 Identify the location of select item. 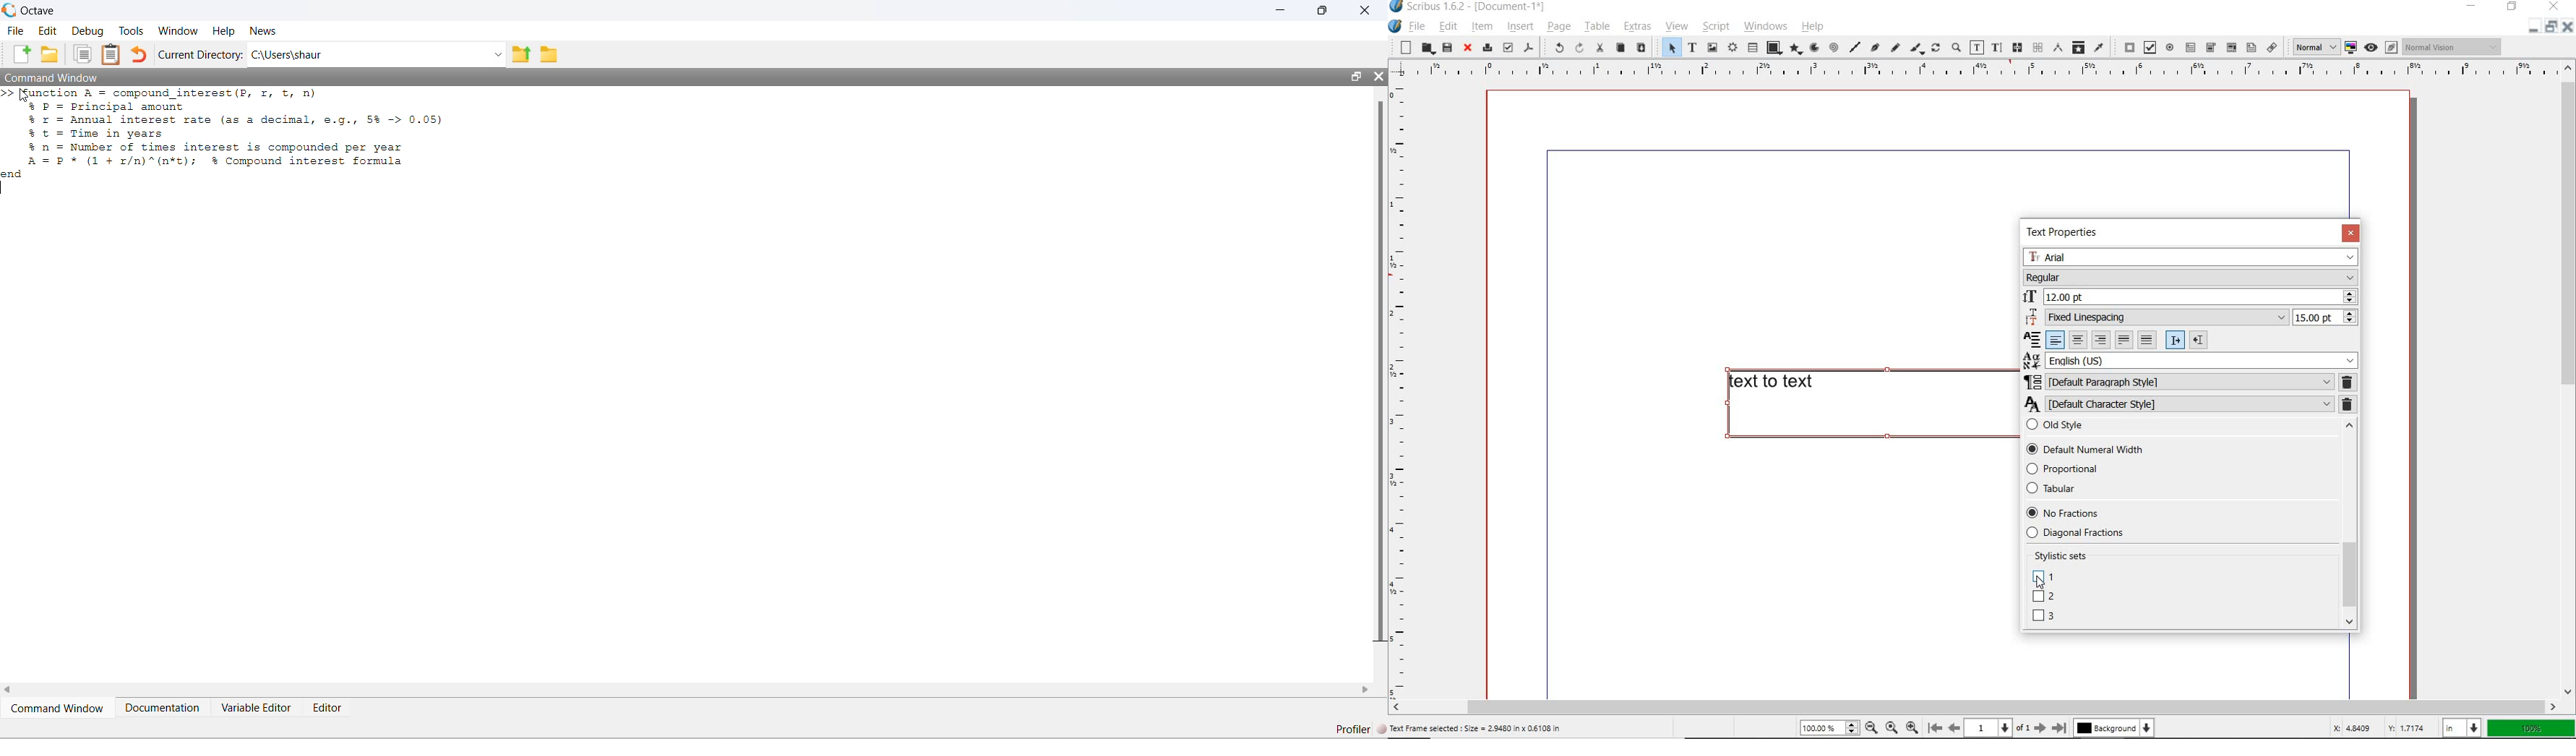
(1669, 48).